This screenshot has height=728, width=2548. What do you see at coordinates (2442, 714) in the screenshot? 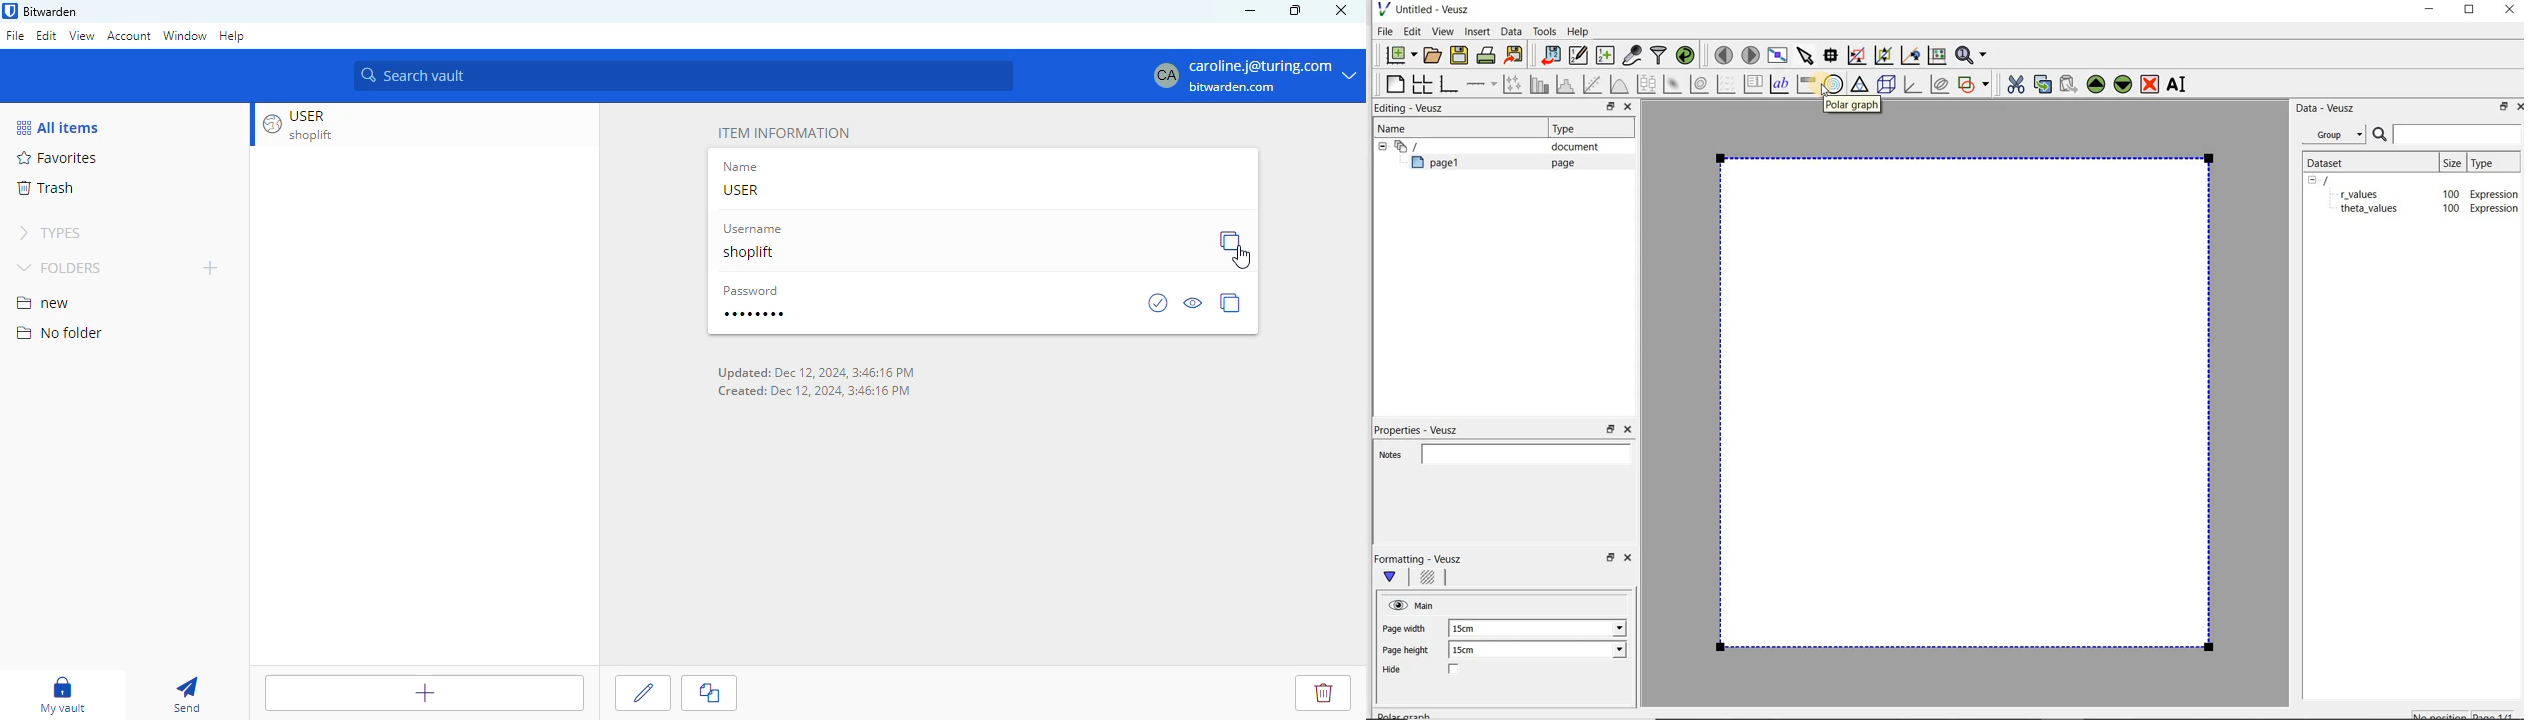
I see `No position` at bounding box center [2442, 714].